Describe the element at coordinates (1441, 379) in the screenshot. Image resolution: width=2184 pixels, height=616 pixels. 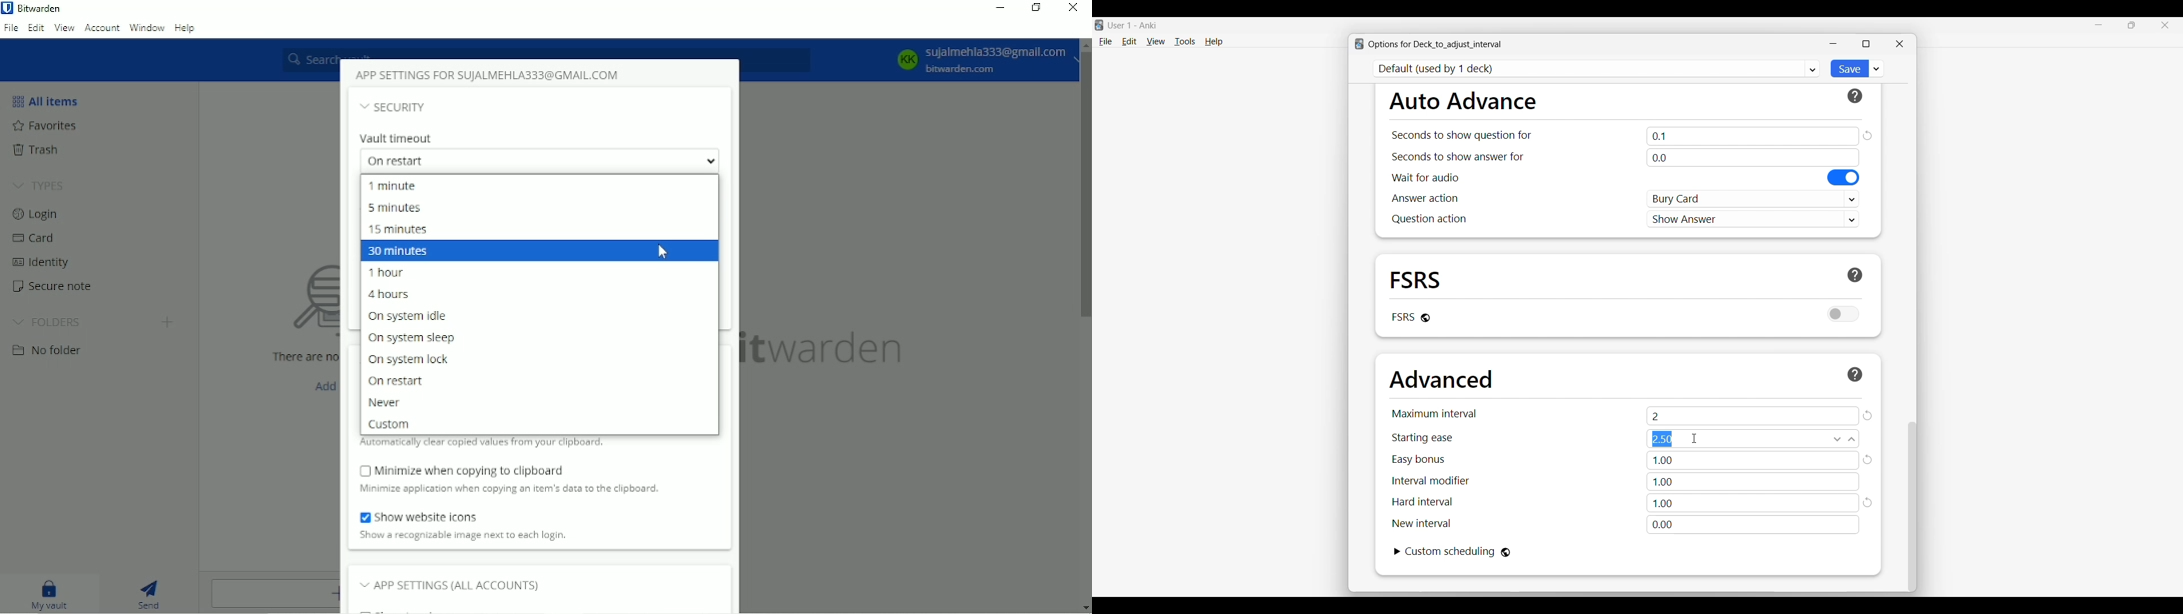
I see `Advanced` at that location.